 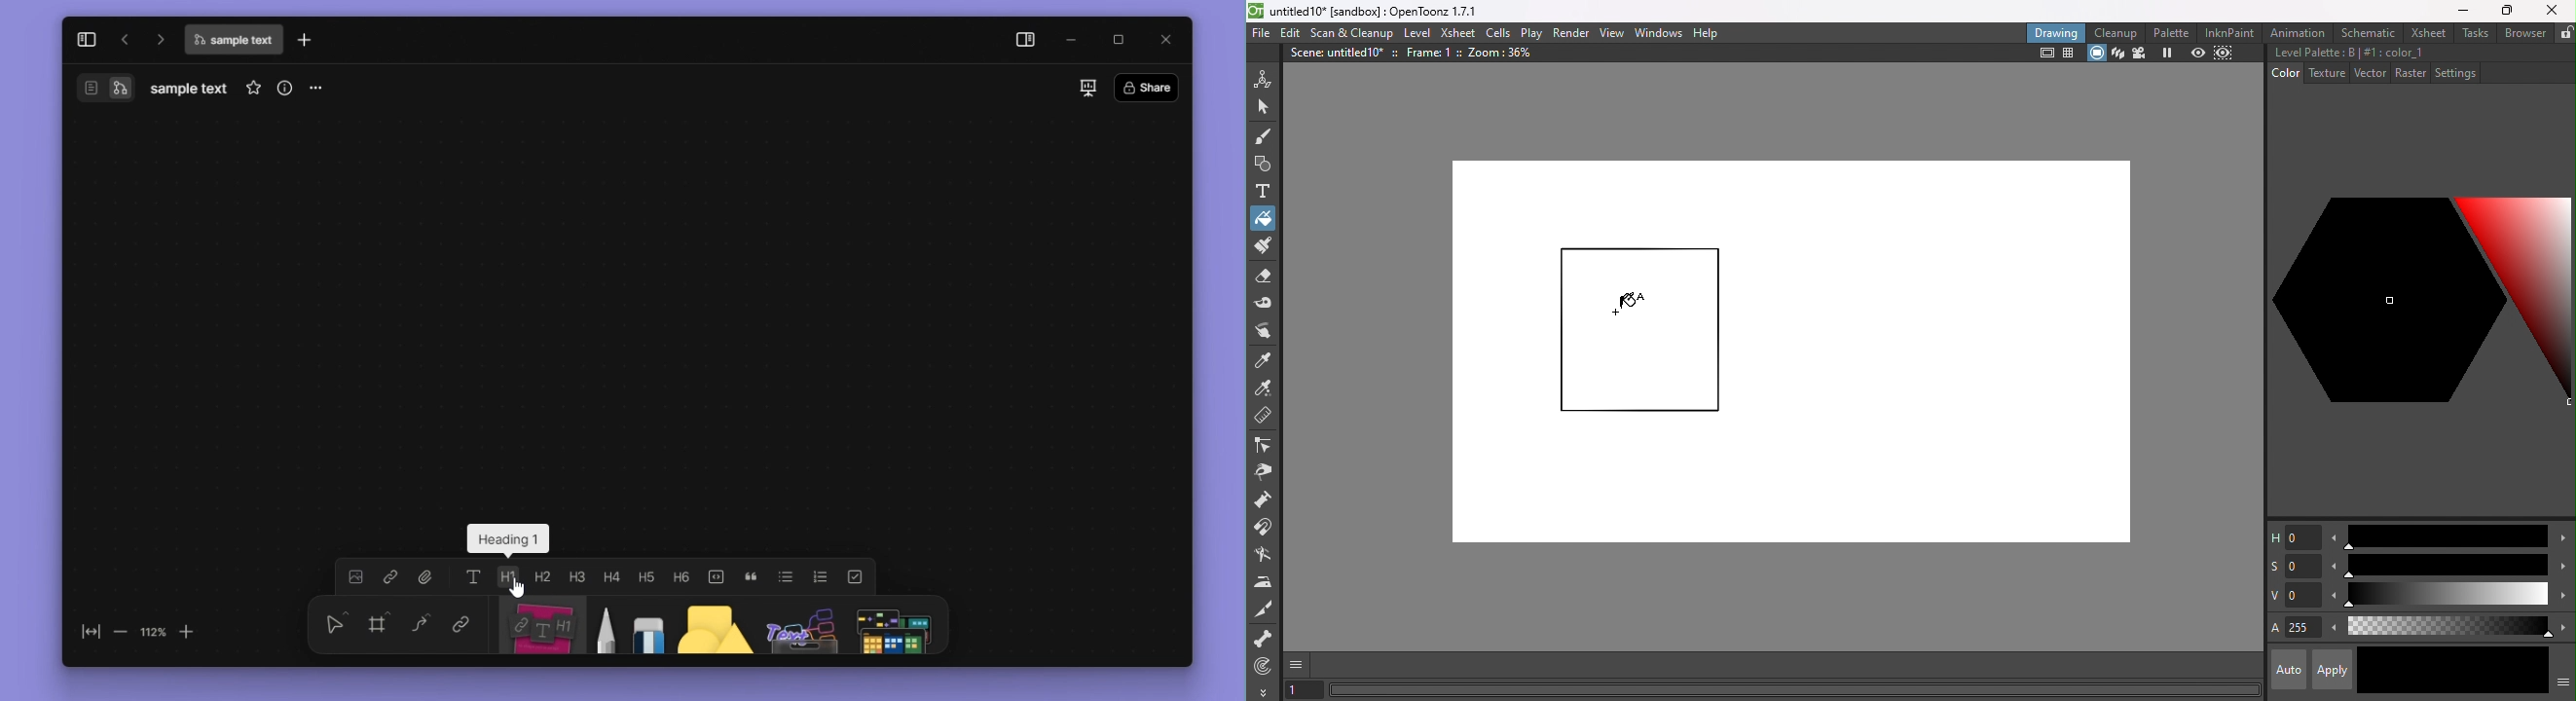 What do you see at coordinates (2562, 540) in the screenshot?
I see `Increase` at bounding box center [2562, 540].